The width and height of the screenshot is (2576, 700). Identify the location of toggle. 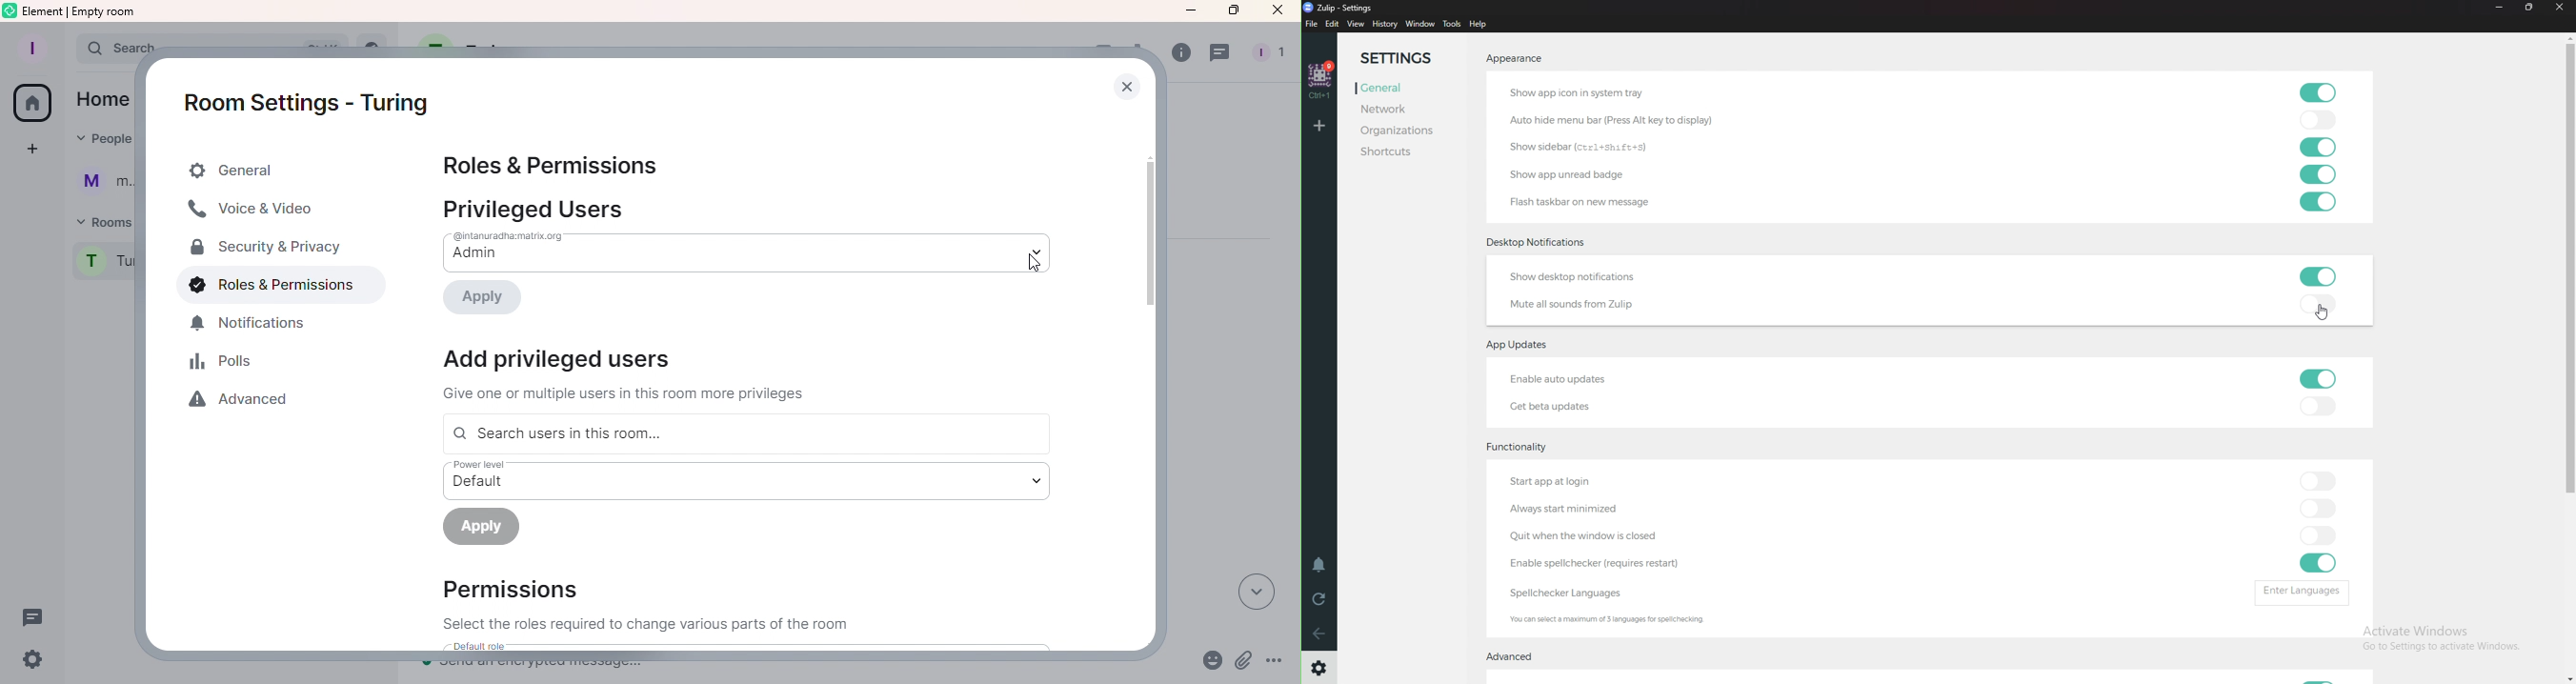
(2317, 148).